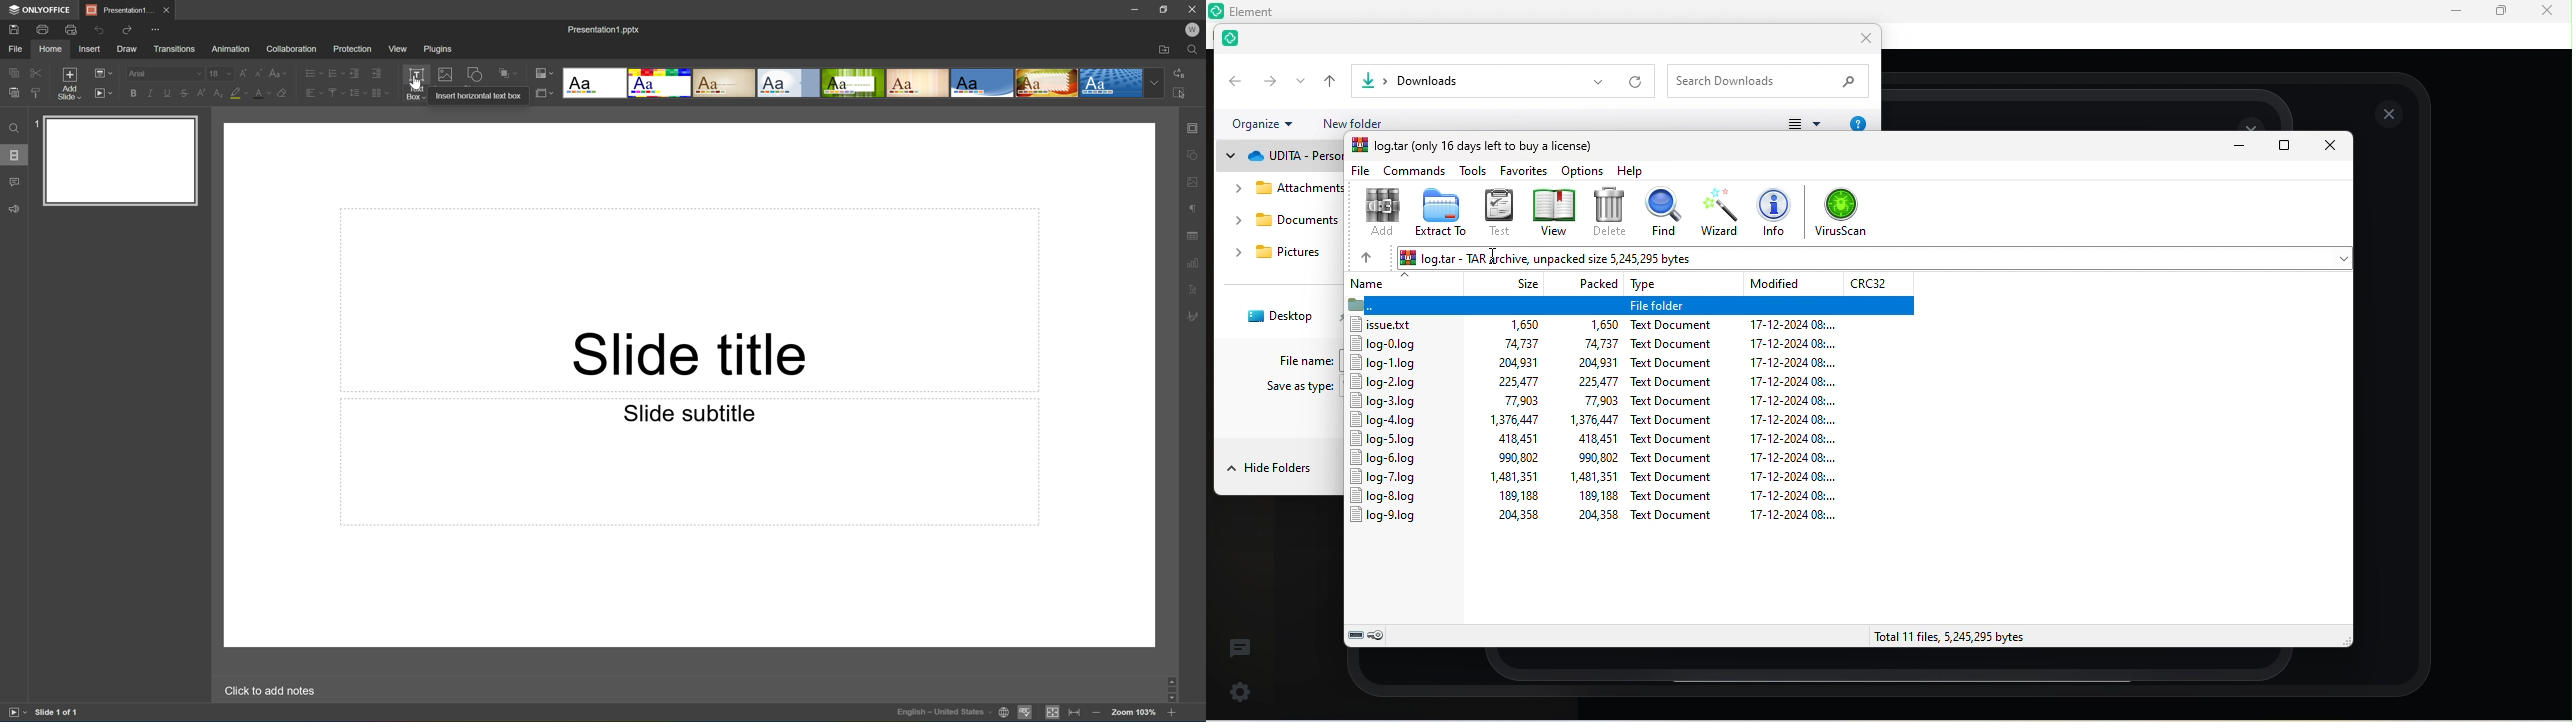 This screenshot has width=2576, height=728. What do you see at coordinates (1279, 188) in the screenshot?
I see `attachments` at bounding box center [1279, 188].